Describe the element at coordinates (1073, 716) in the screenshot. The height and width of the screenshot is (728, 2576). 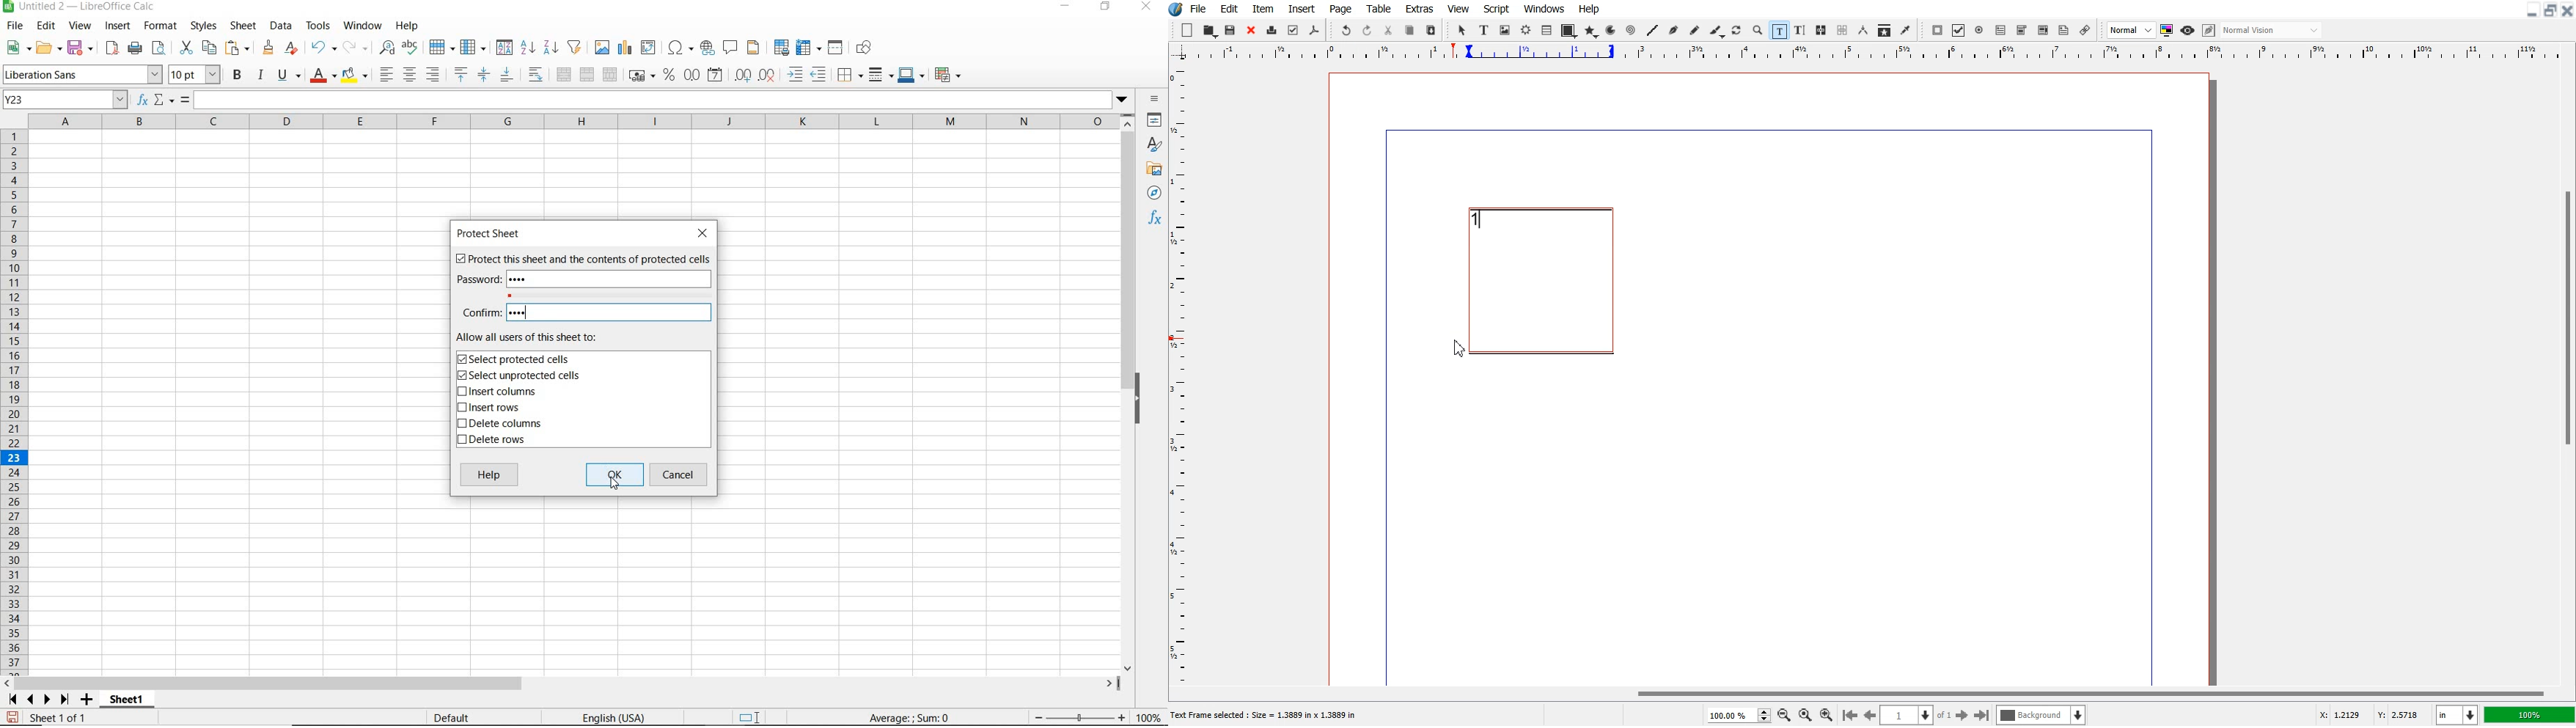
I see `zoom in or zoom out` at that location.